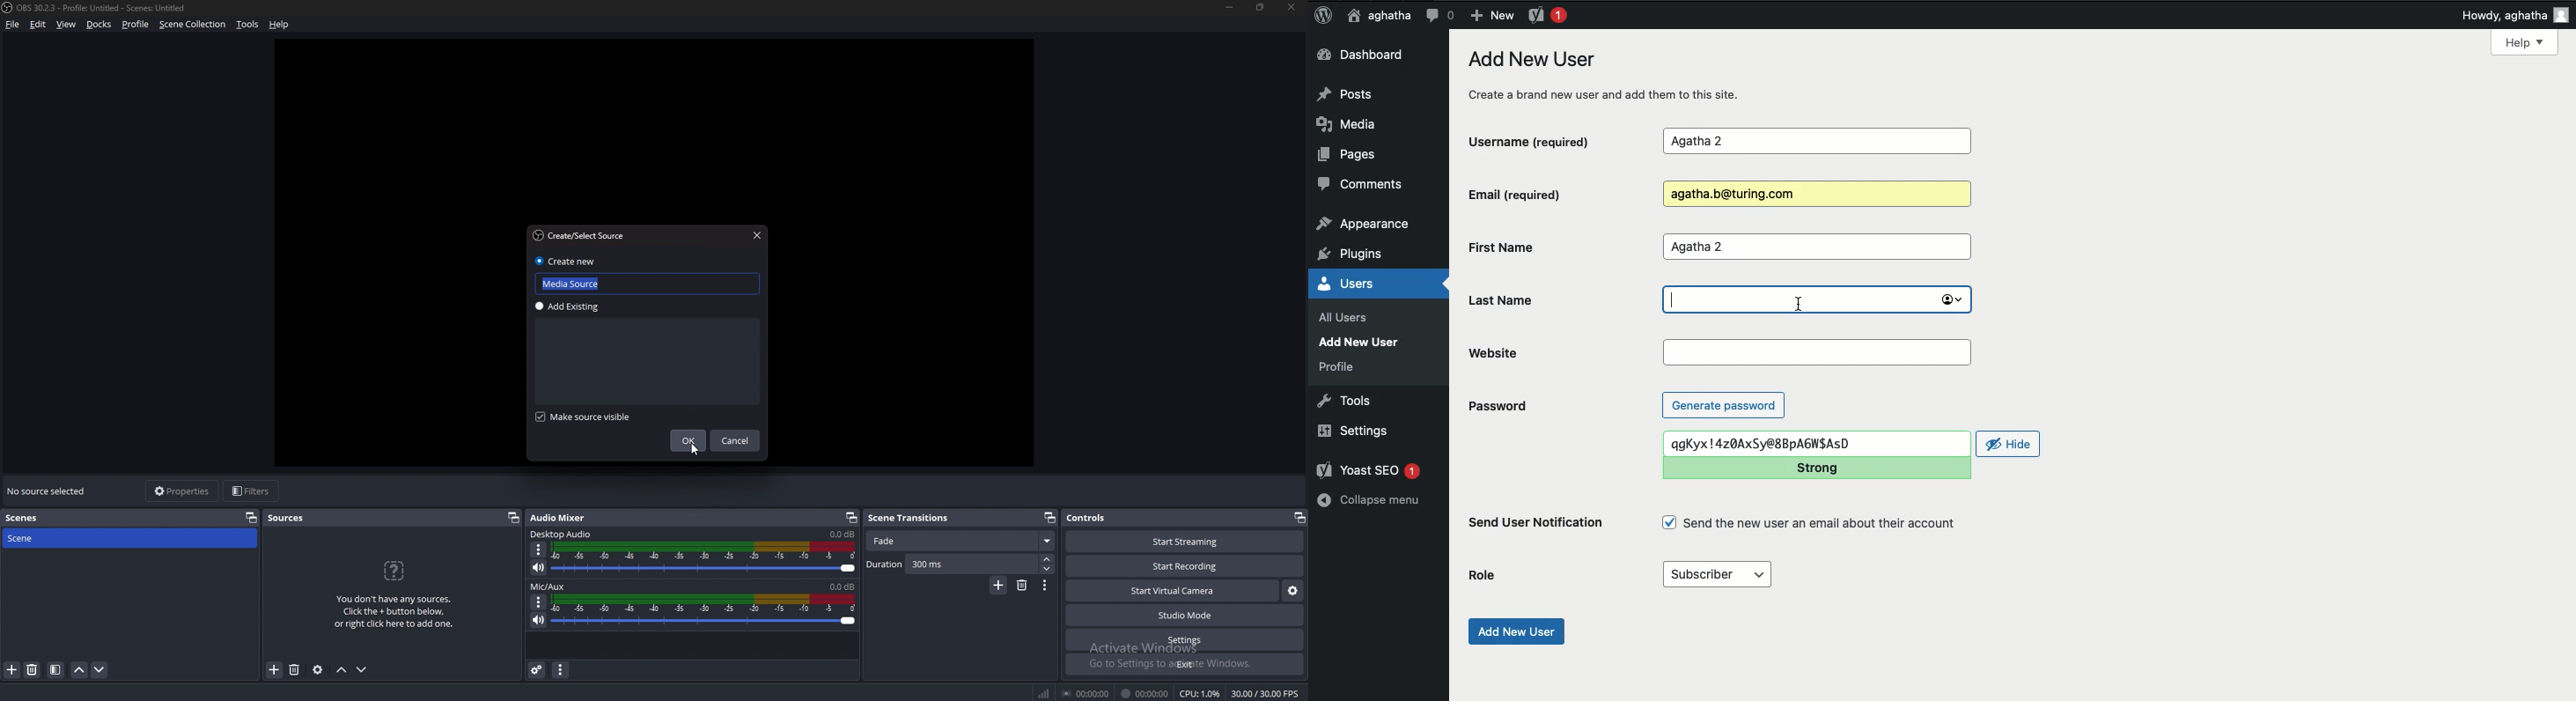 The height and width of the screenshot is (728, 2576). Describe the element at coordinates (100, 669) in the screenshot. I see `move scene down` at that location.